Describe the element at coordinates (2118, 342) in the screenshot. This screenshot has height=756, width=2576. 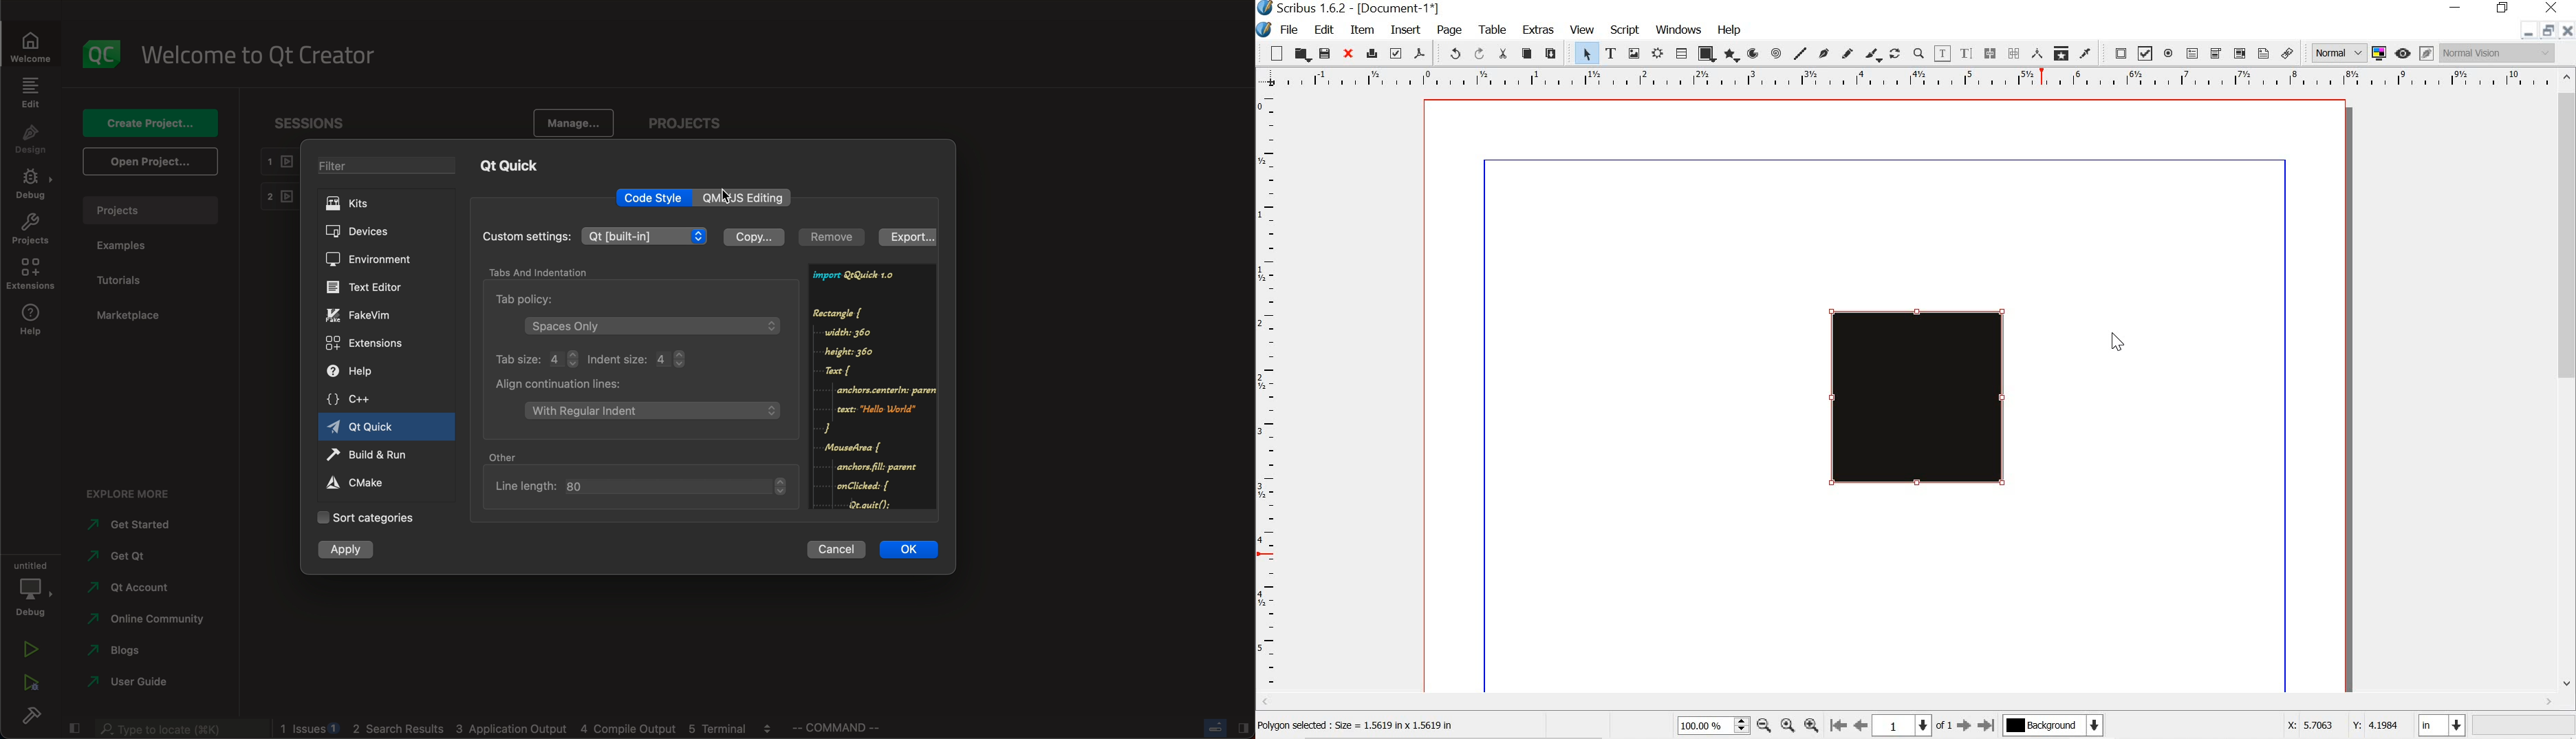
I see `cursor` at that location.